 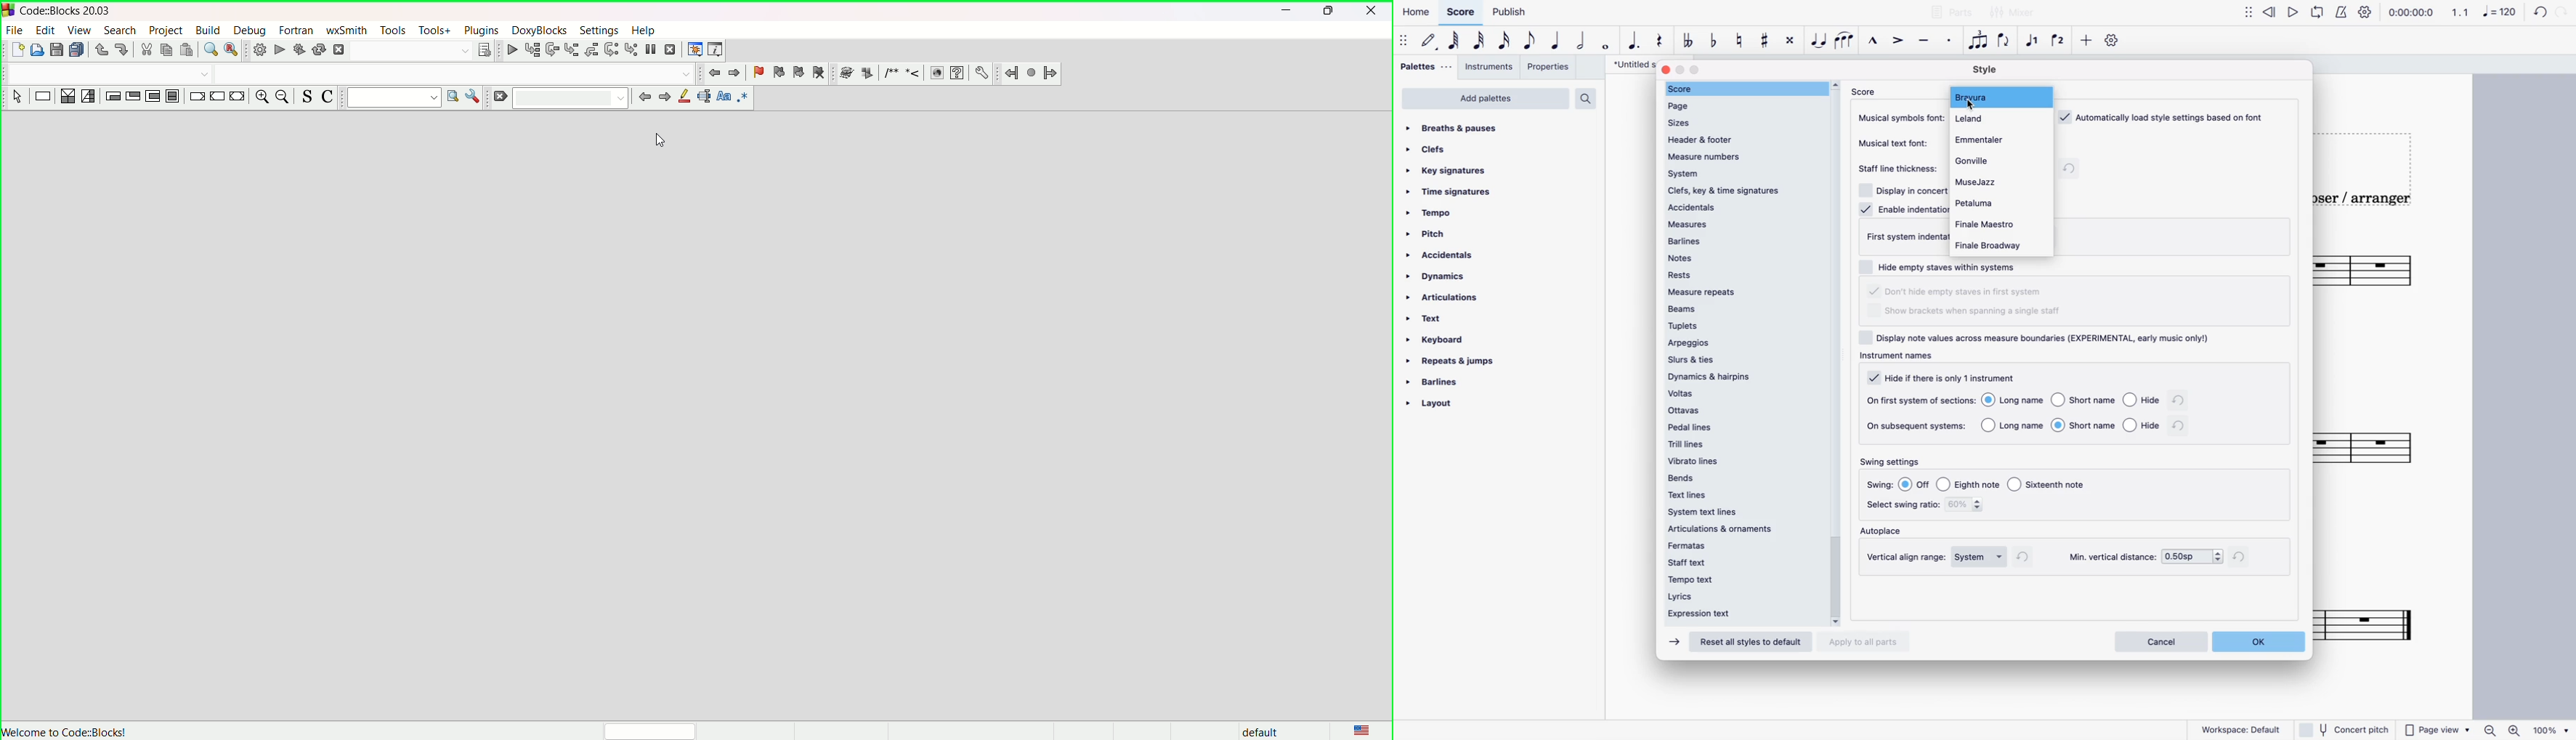 I want to click on quarter note, so click(x=1559, y=44).